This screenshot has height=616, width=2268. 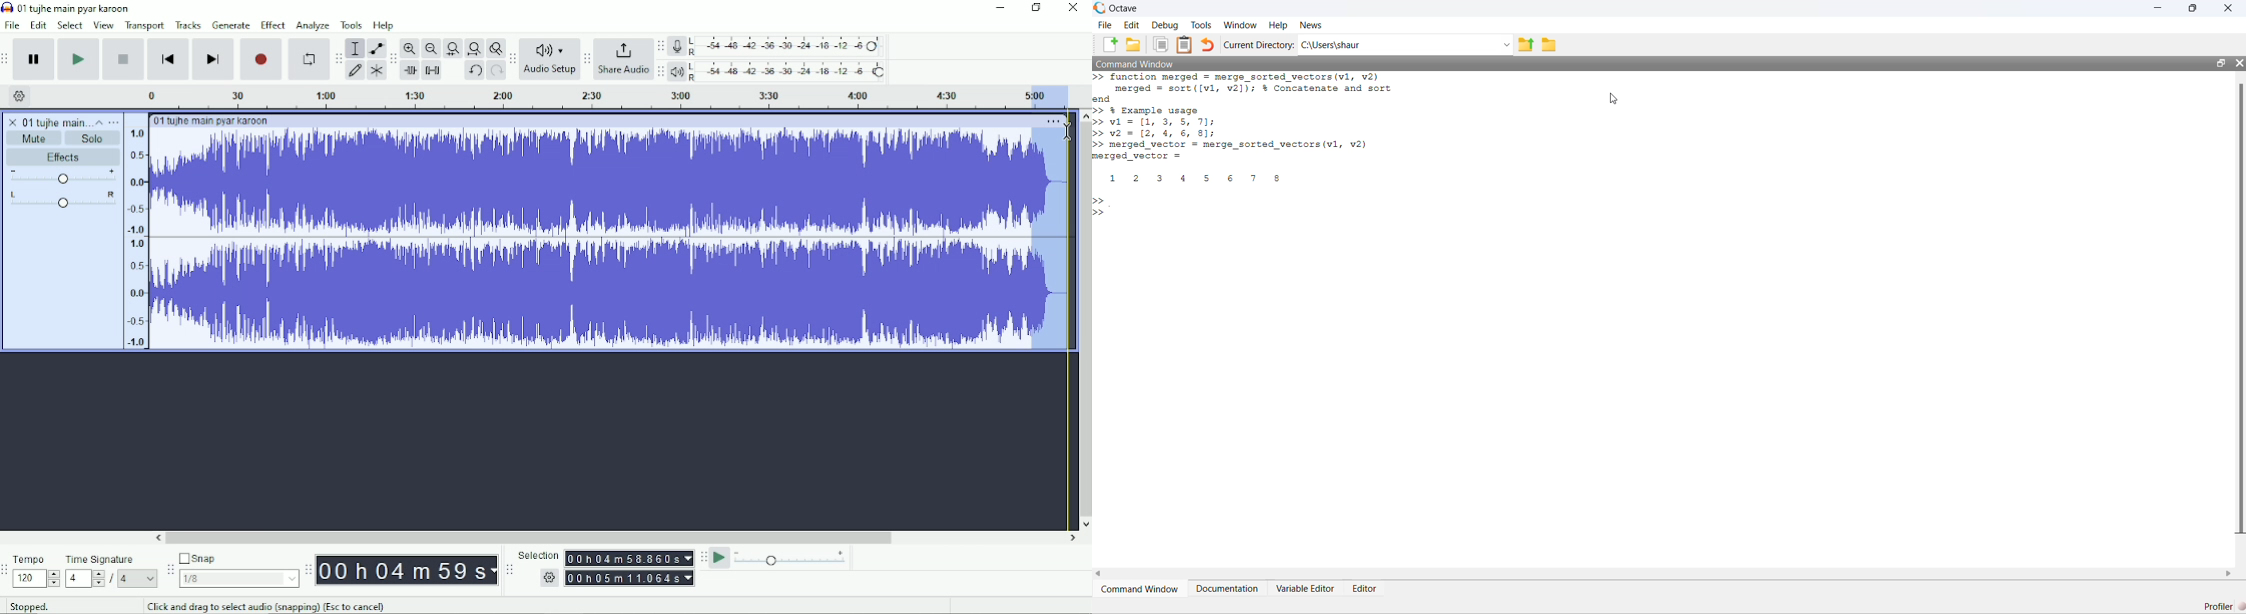 What do you see at coordinates (140, 578) in the screenshot?
I see `4` at bounding box center [140, 578].